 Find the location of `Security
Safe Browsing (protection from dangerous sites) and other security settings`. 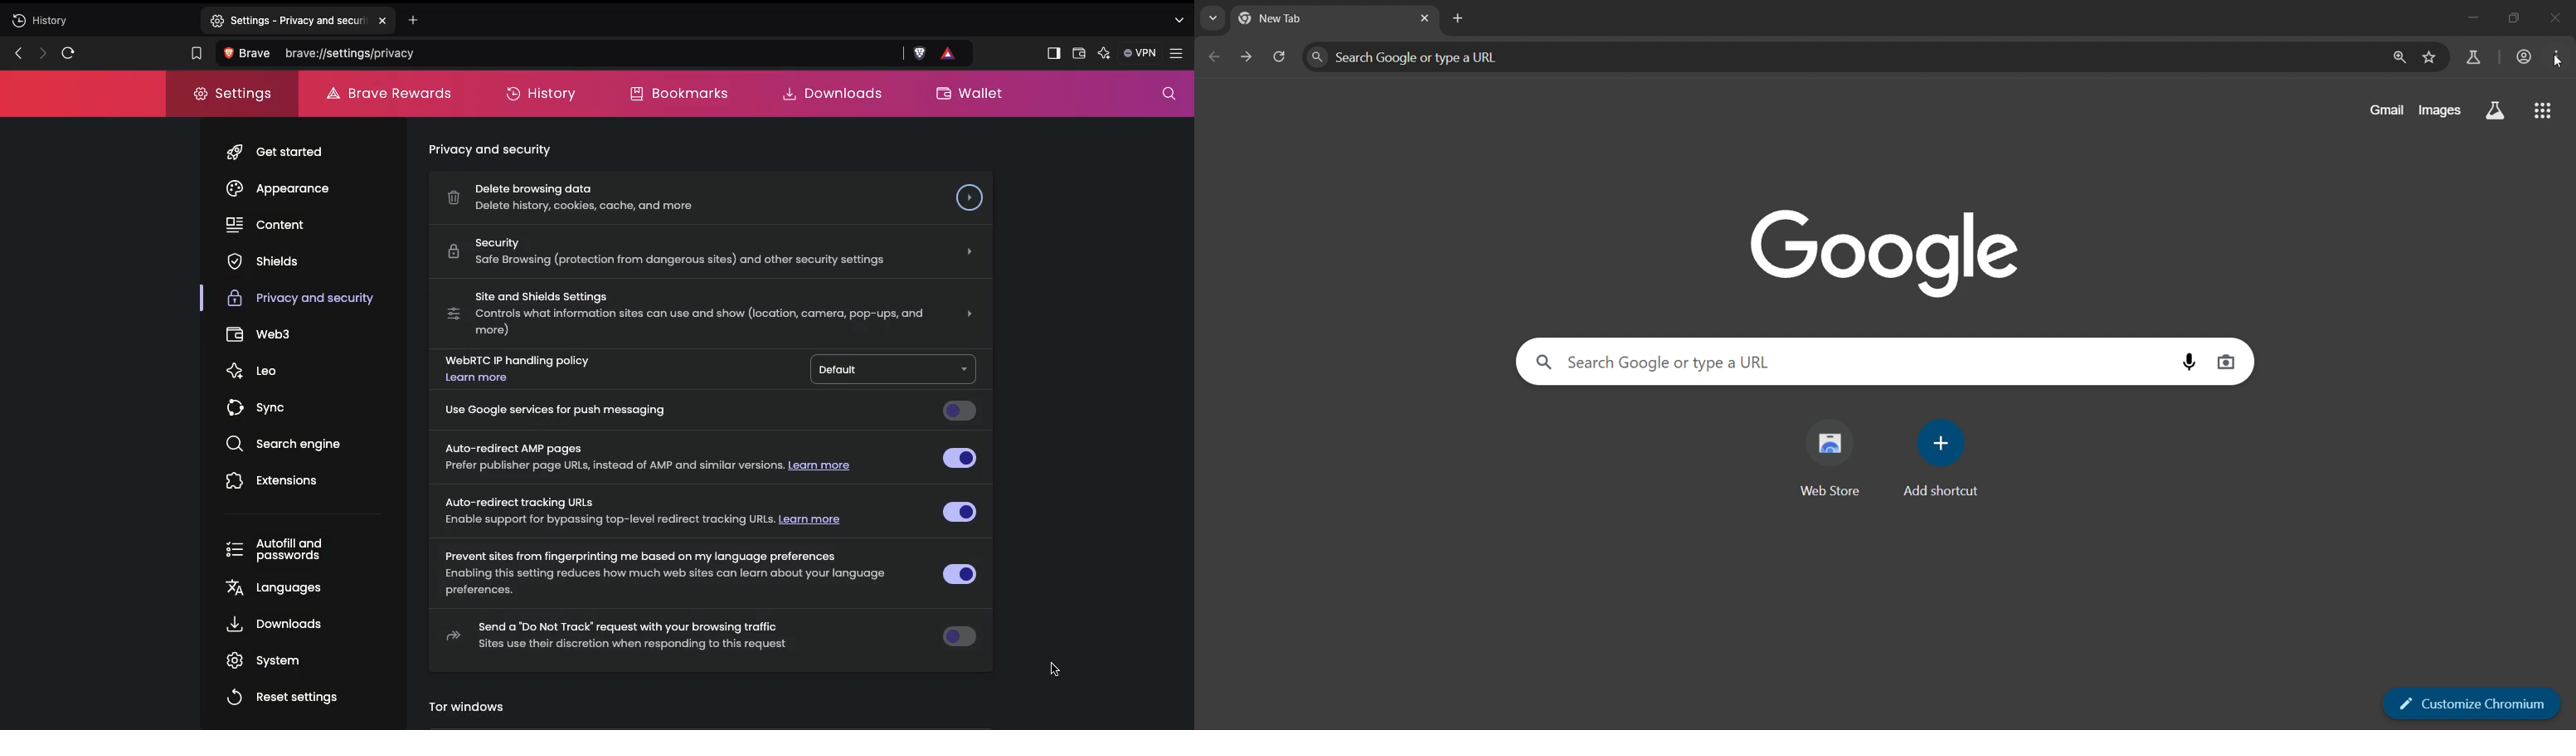

Security
Safe Browsing (protection from dangerous sites) and other security settings is located at coordinates (713, 253).